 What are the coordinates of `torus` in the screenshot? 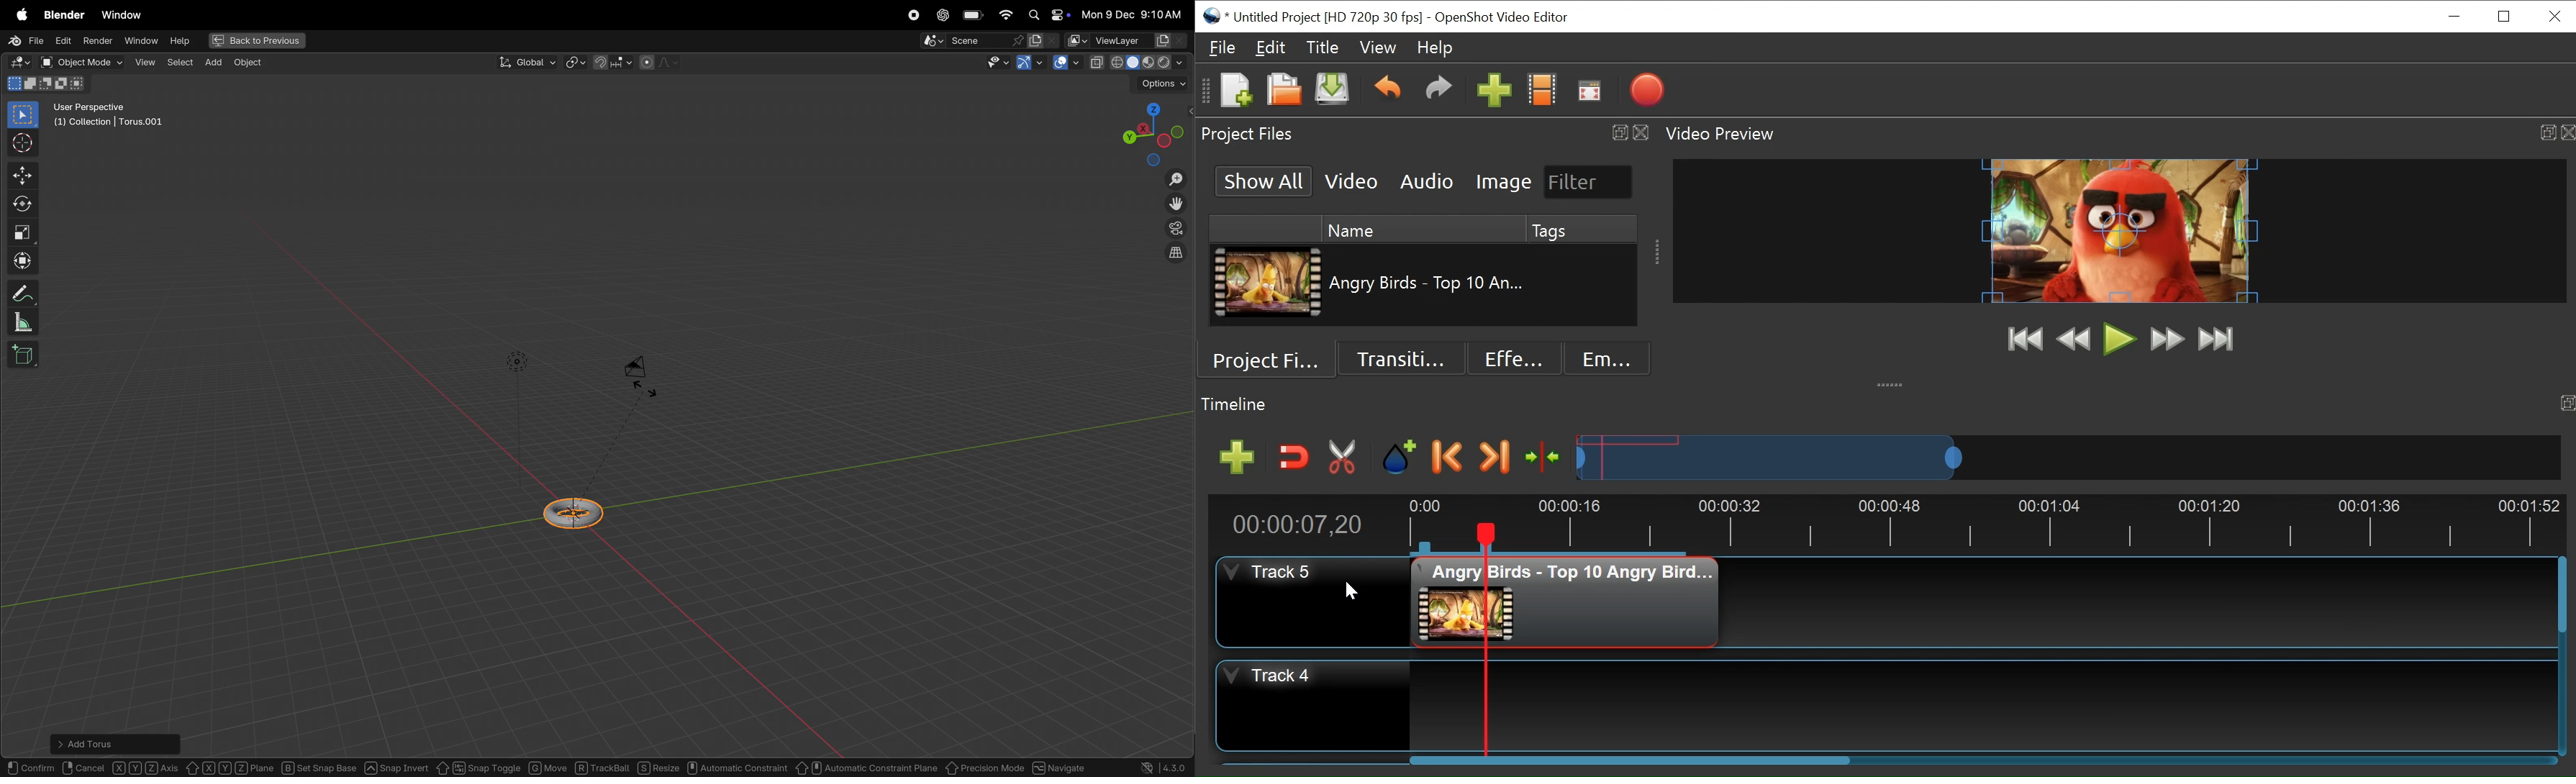 It's located at (577, 511).